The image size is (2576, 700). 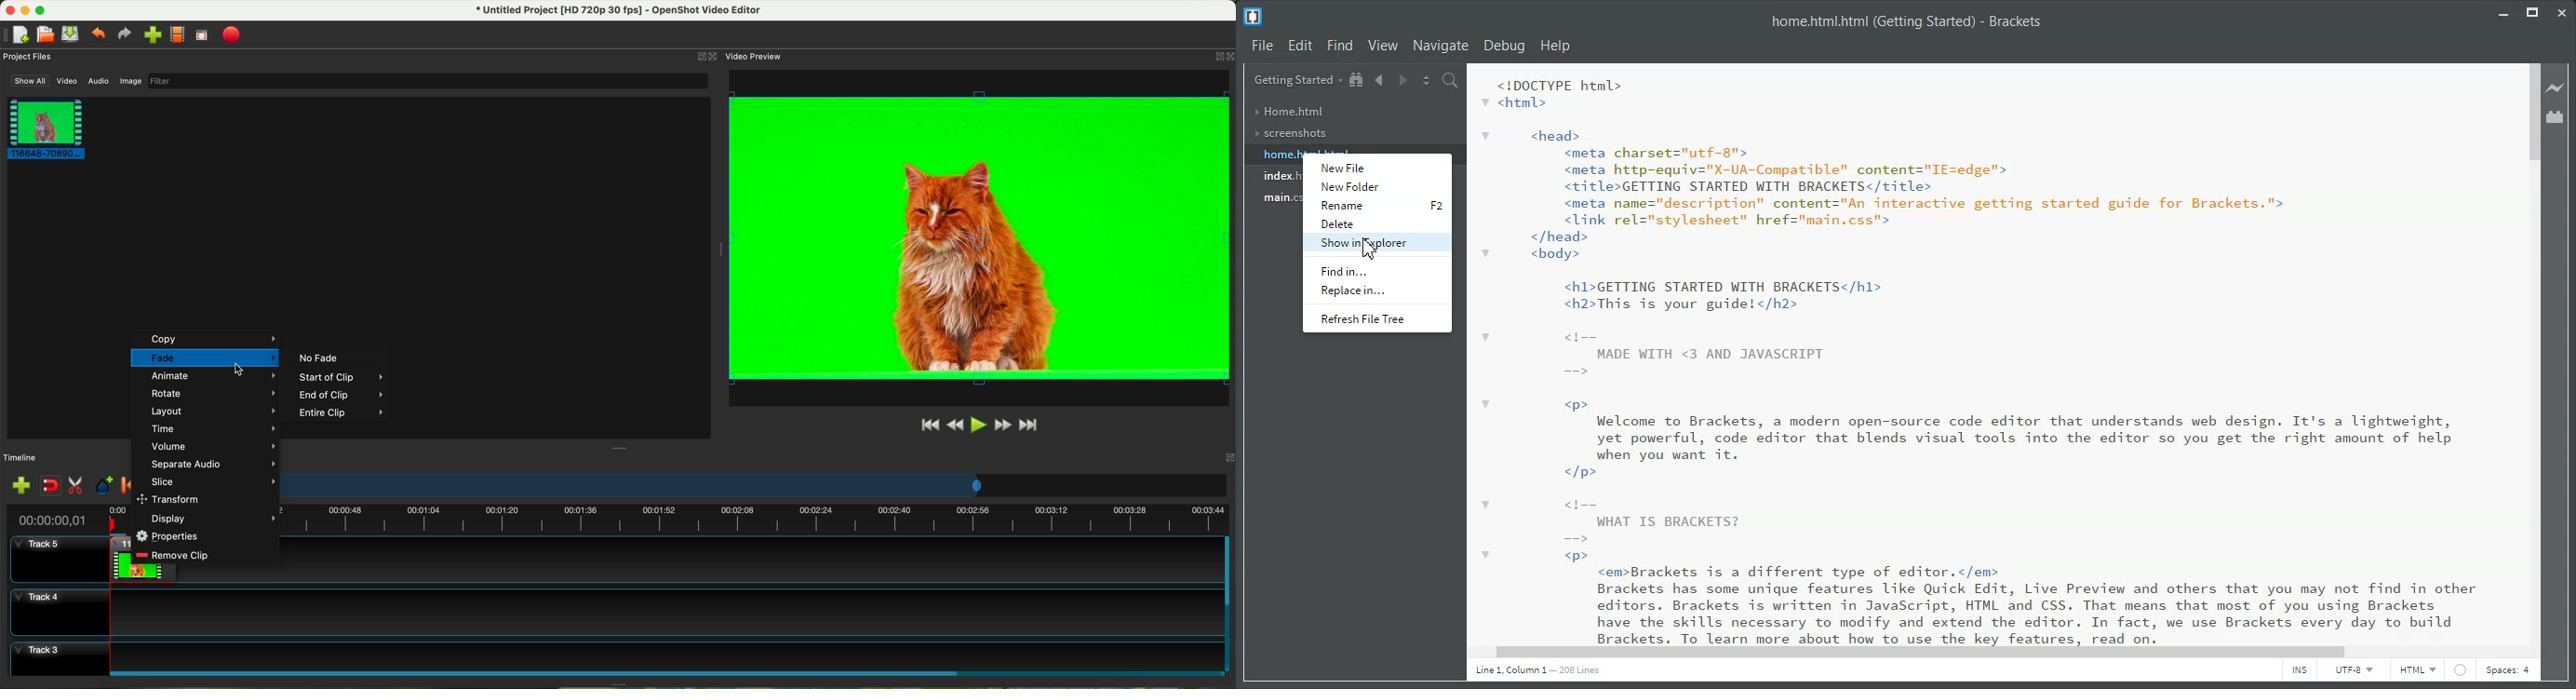 What do you see at coordinates (130, 82) in the screenshot?
I see `image` at bounding box center [130, 82].